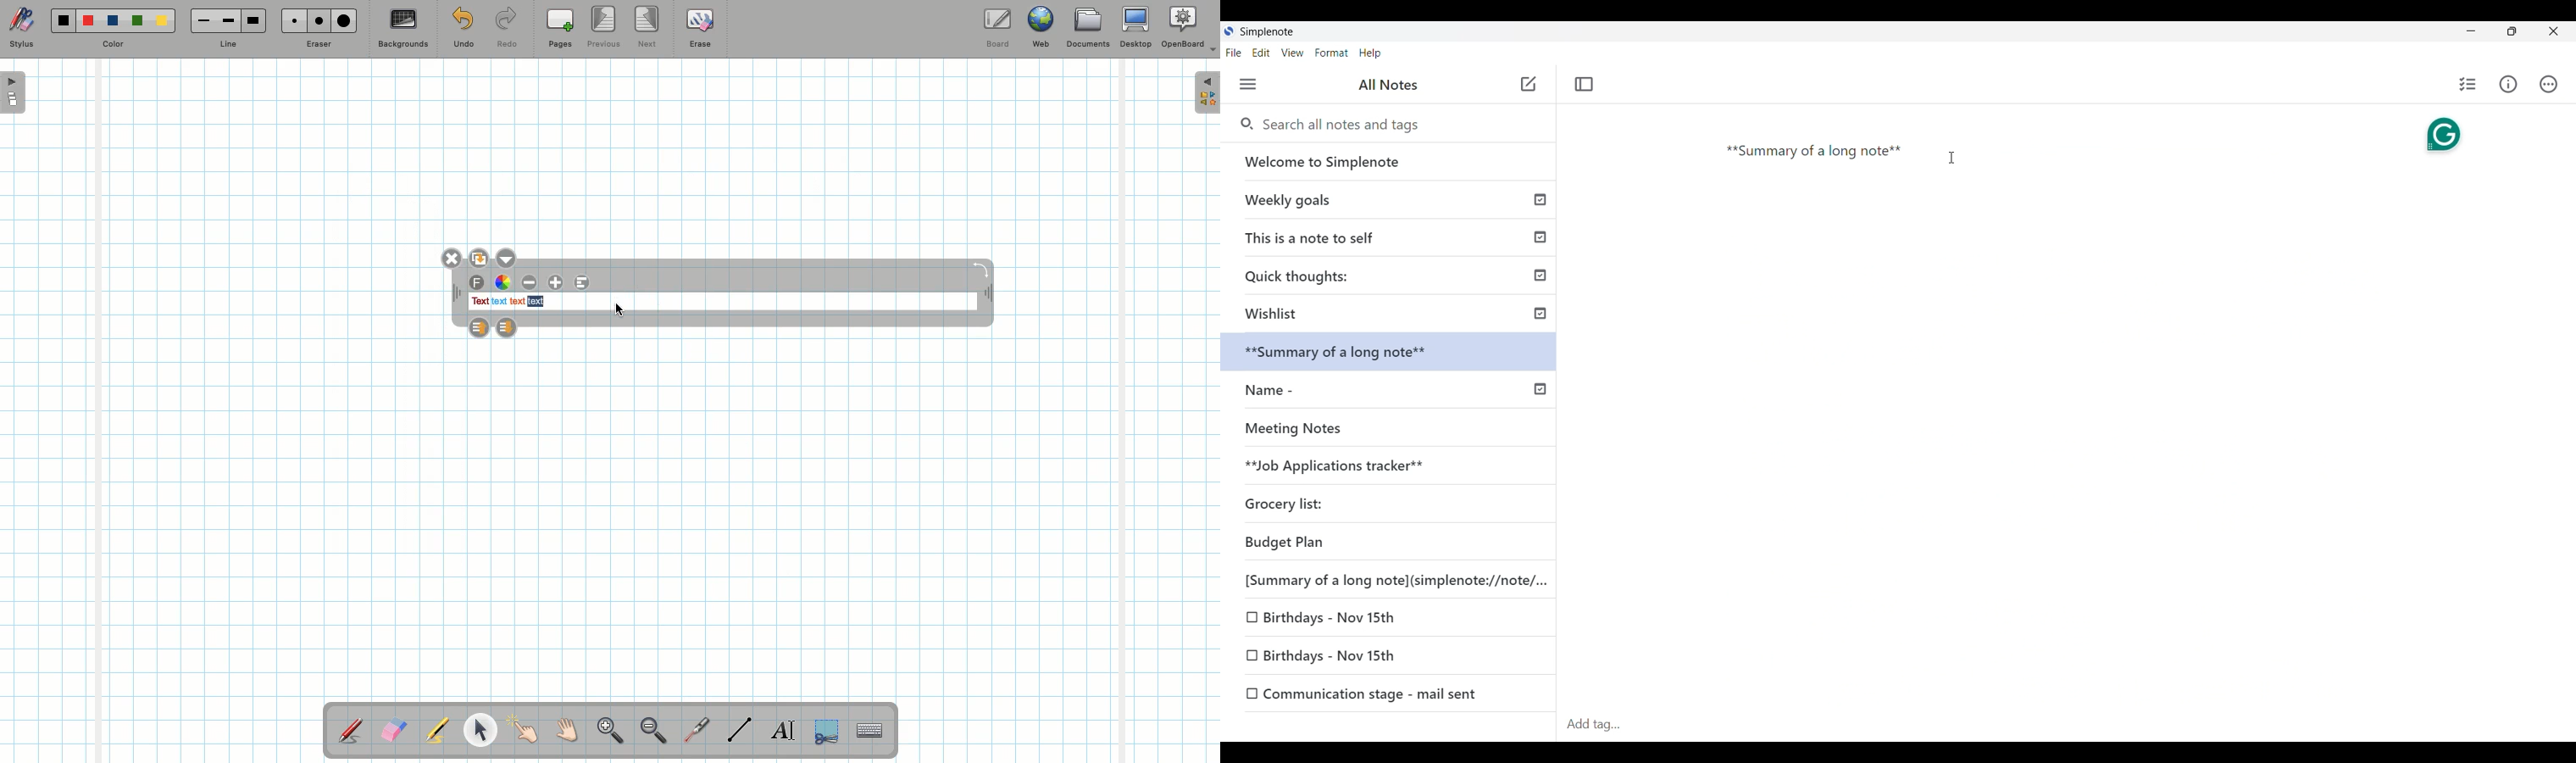 Image resolution: width=2576 pixels, height=784 pixels. What do you see at coordinates (653, 732) in the screenshot?
I see `Zoom out` at bounding box center [653, 732].